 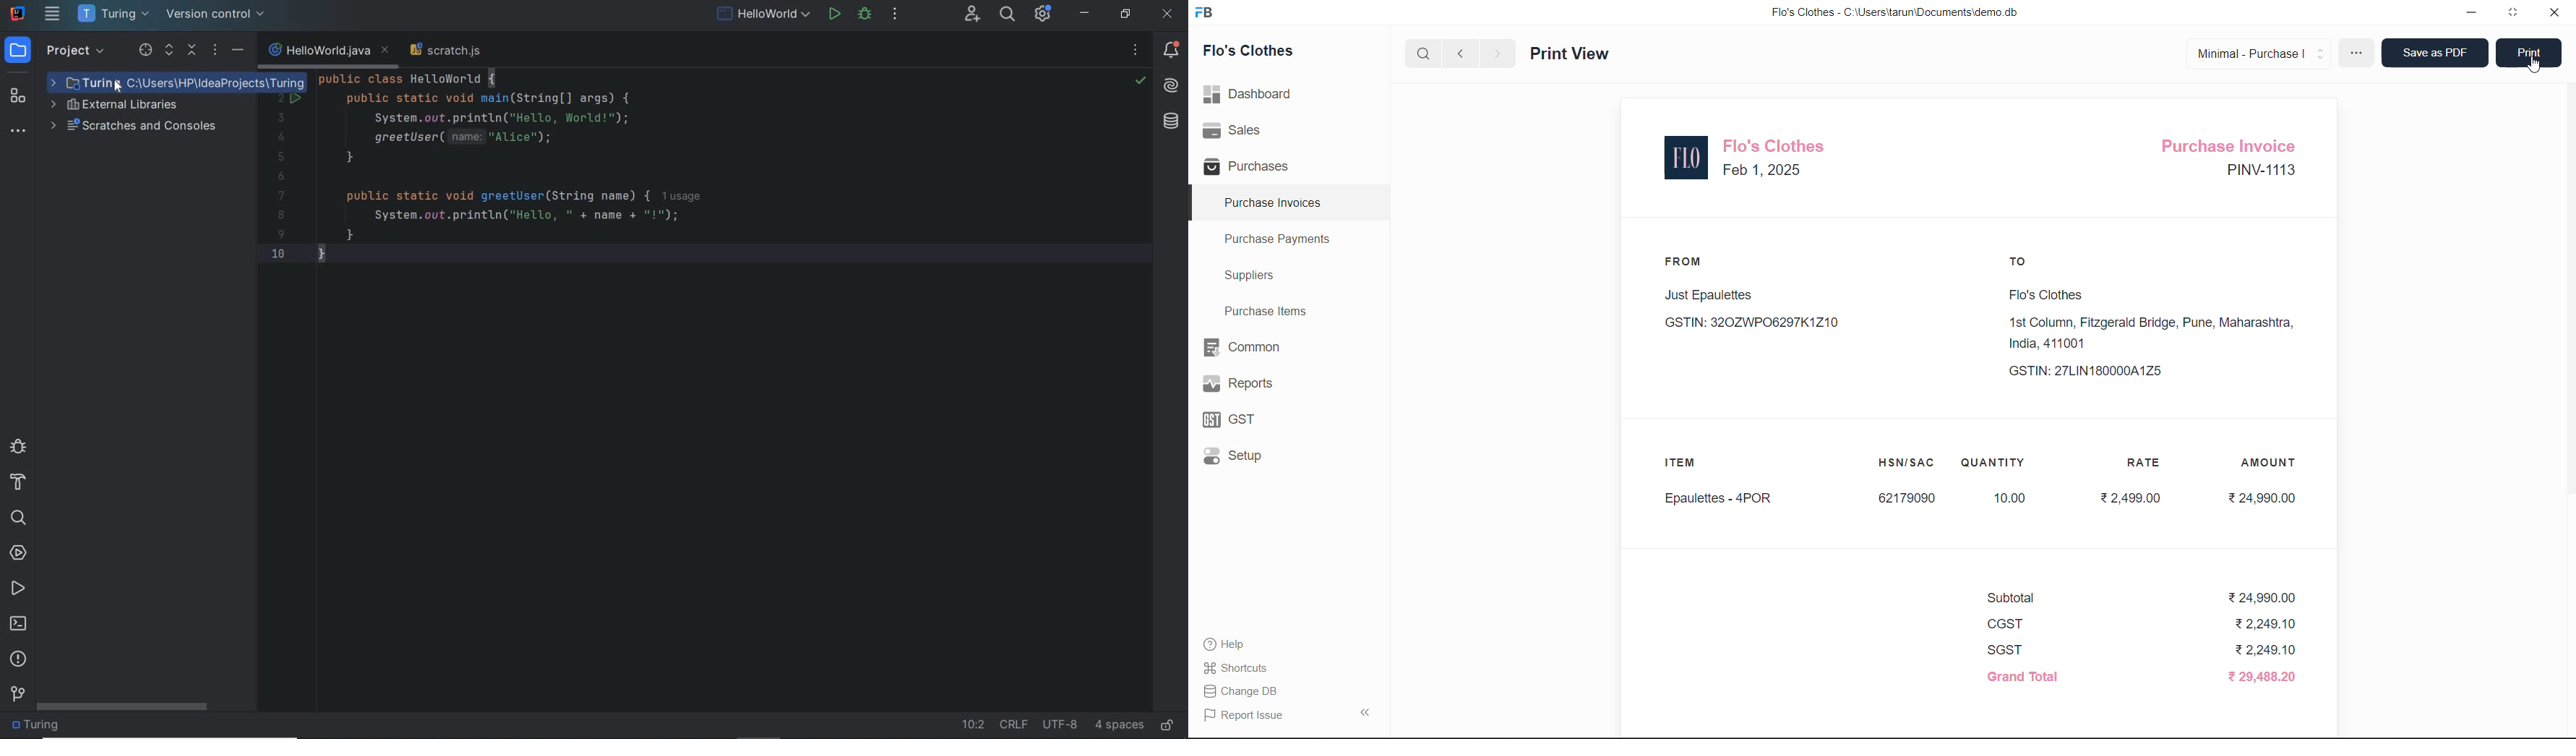 What do you see at coordinates (2024, 265) in the screenshot?
I see `TO` at bounding box center [2024, 265].